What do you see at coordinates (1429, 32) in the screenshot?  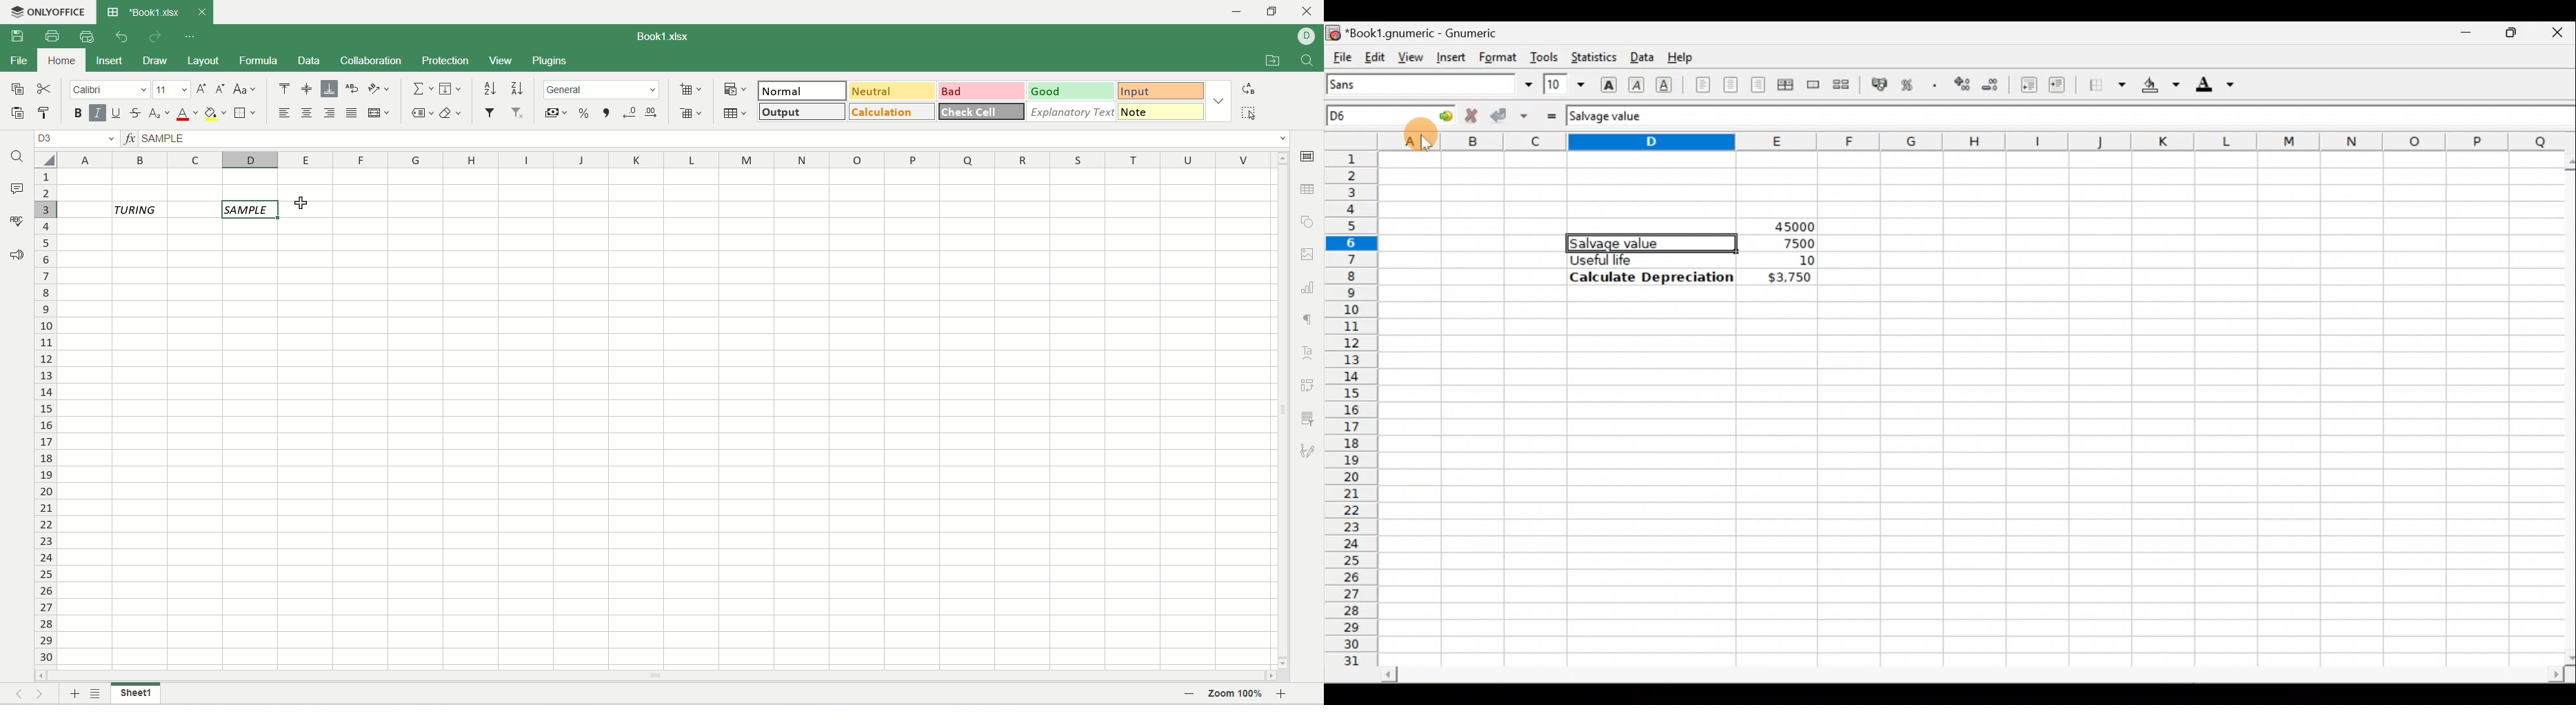 I see `Book1.gnumeric - Gnumeric` at bounding box center [1429, 32].